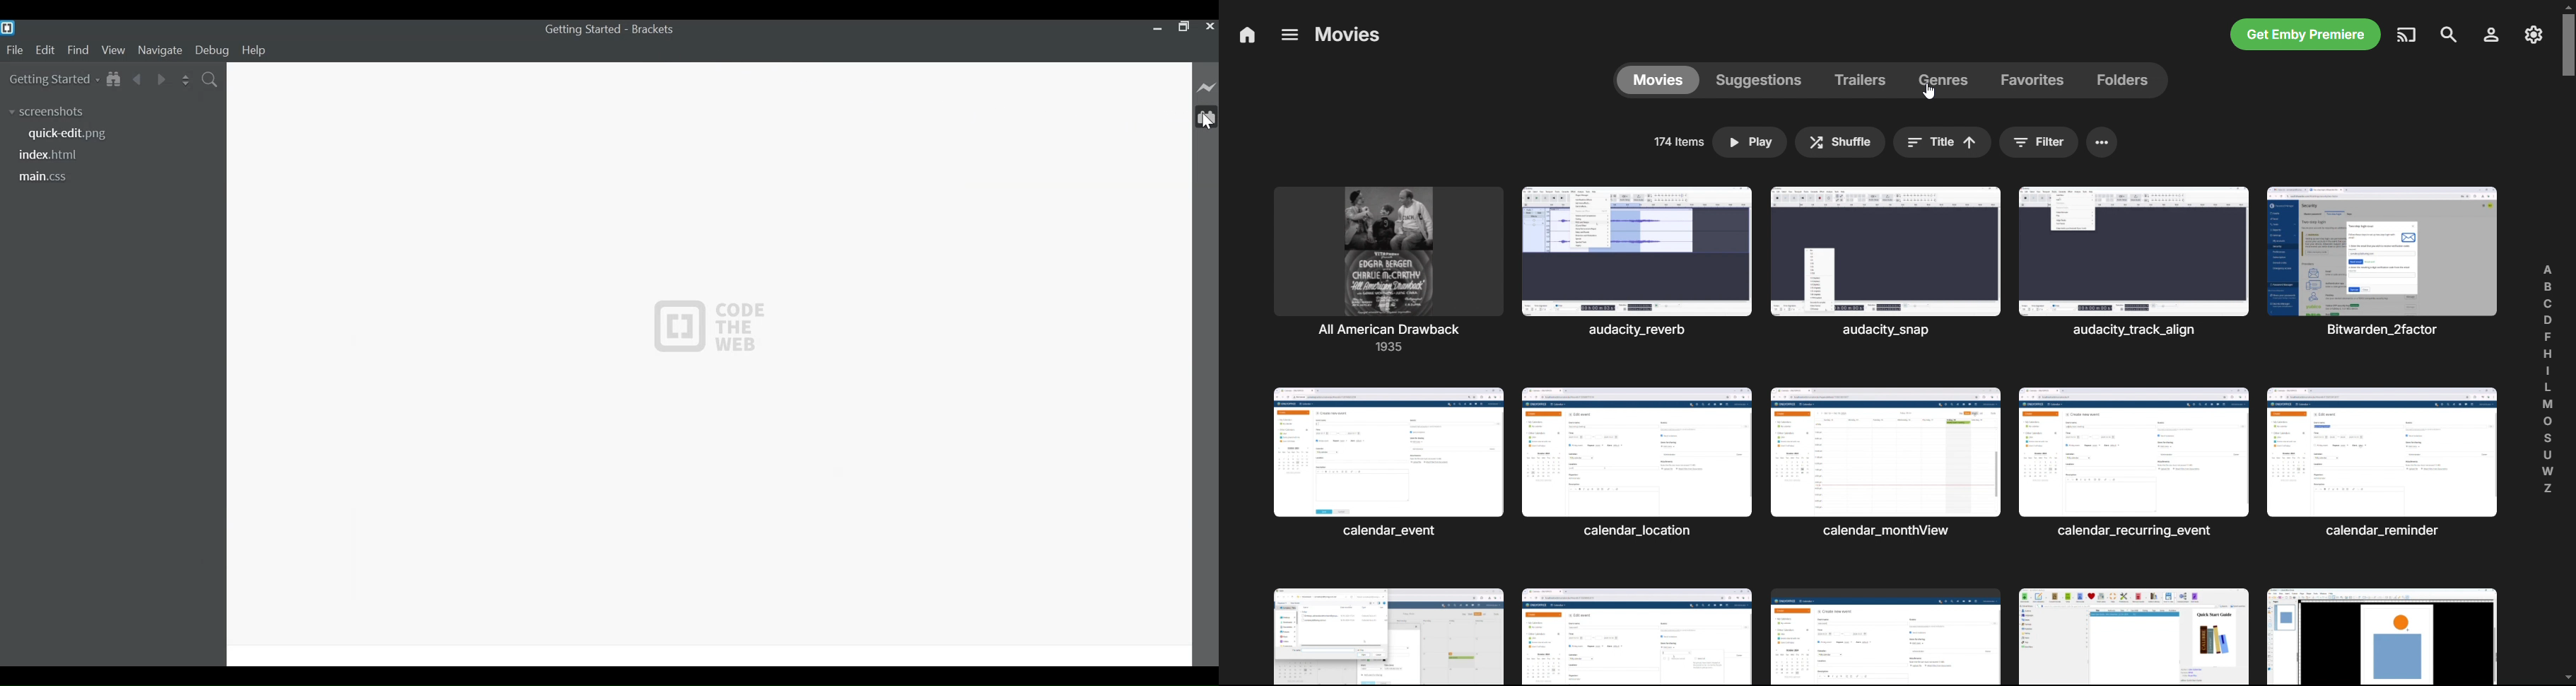 The width and height of the screenshot is (2576, 700). Describe the element at coordinates (70, 134) in the screenshot. I see `png file` at that location.